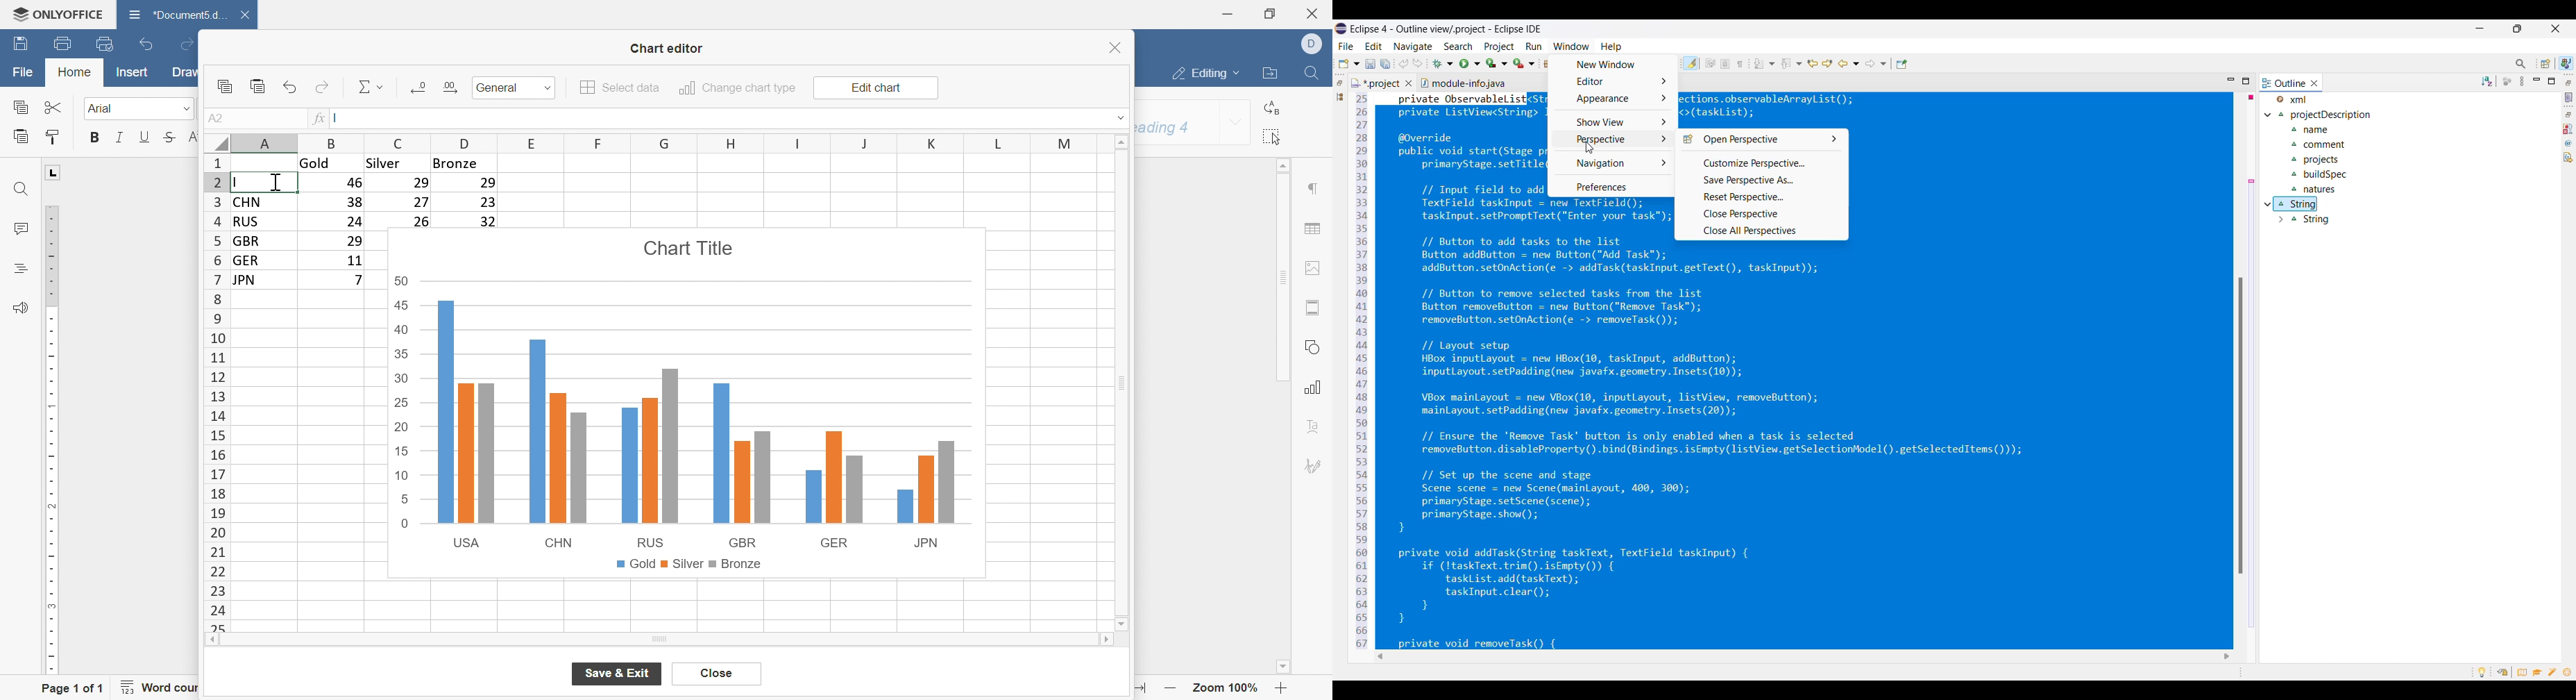 The width and height of the screenshot is (2576, 700). What do you see at coordinates (1139, 689) in the screenshot?
I see `fit to width` at bounding box center [1139, 689].